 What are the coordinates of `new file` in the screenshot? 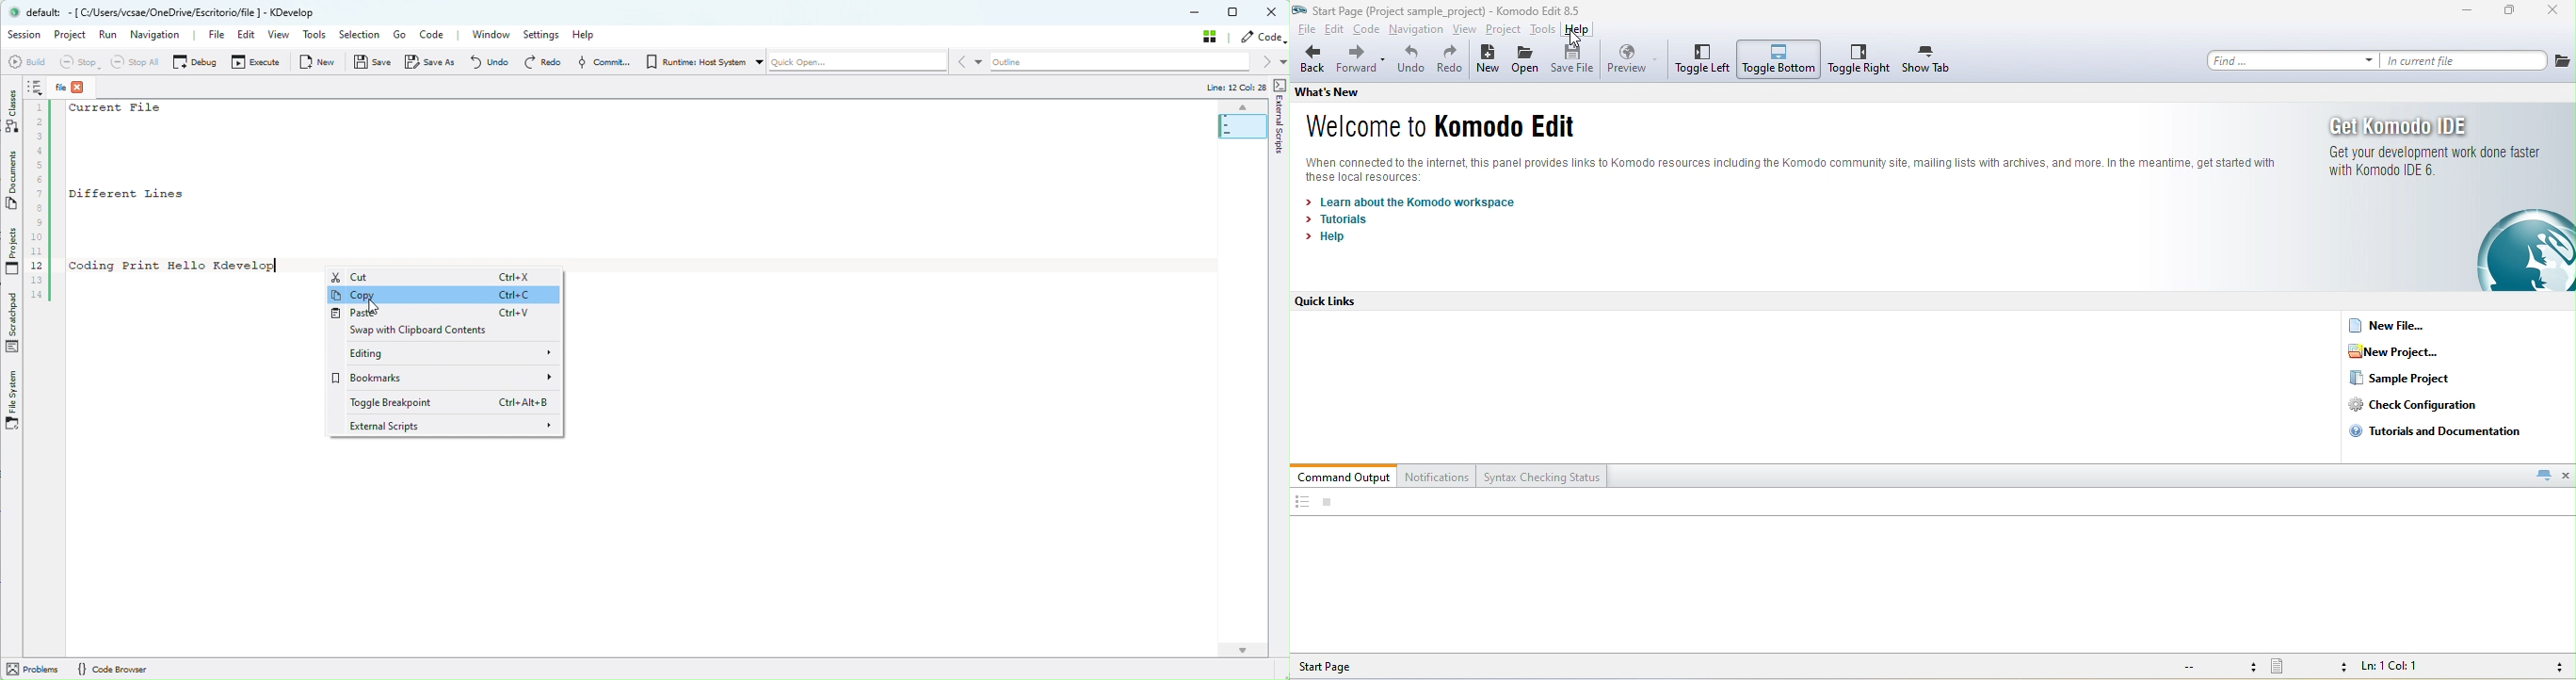 It's located at (2395, 325).